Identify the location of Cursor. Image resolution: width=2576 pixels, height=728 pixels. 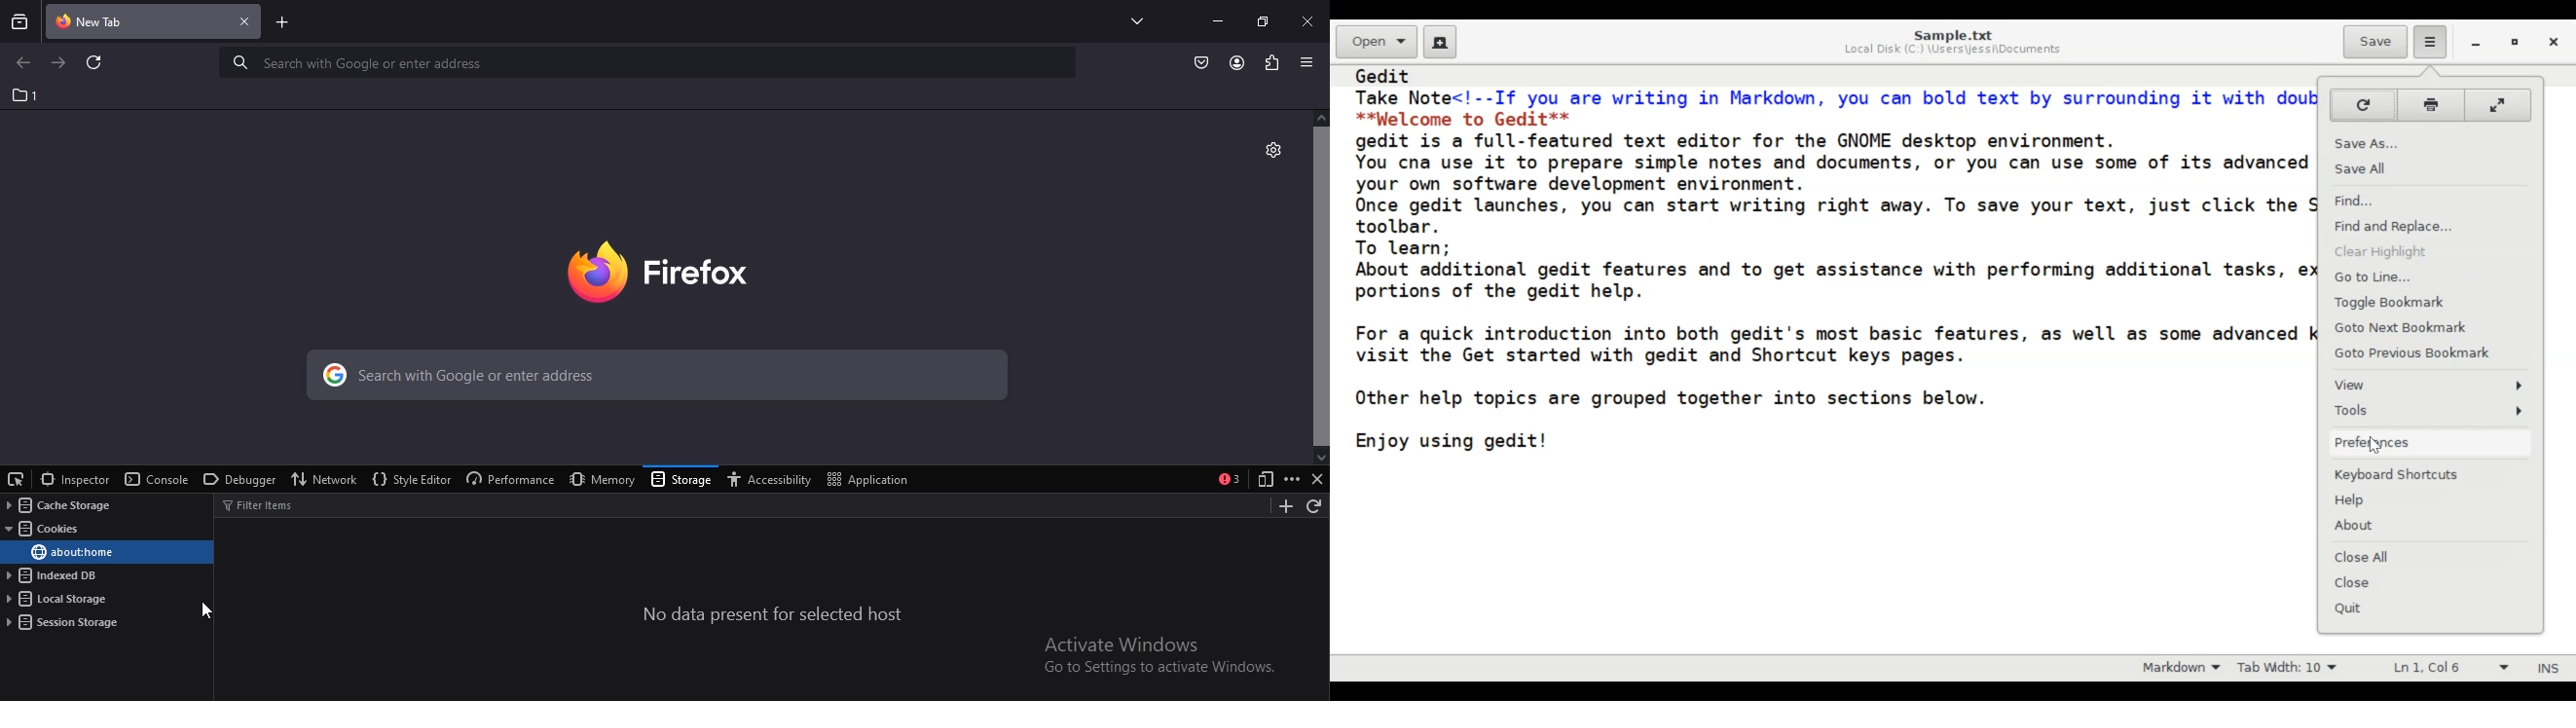
(2375, 445).